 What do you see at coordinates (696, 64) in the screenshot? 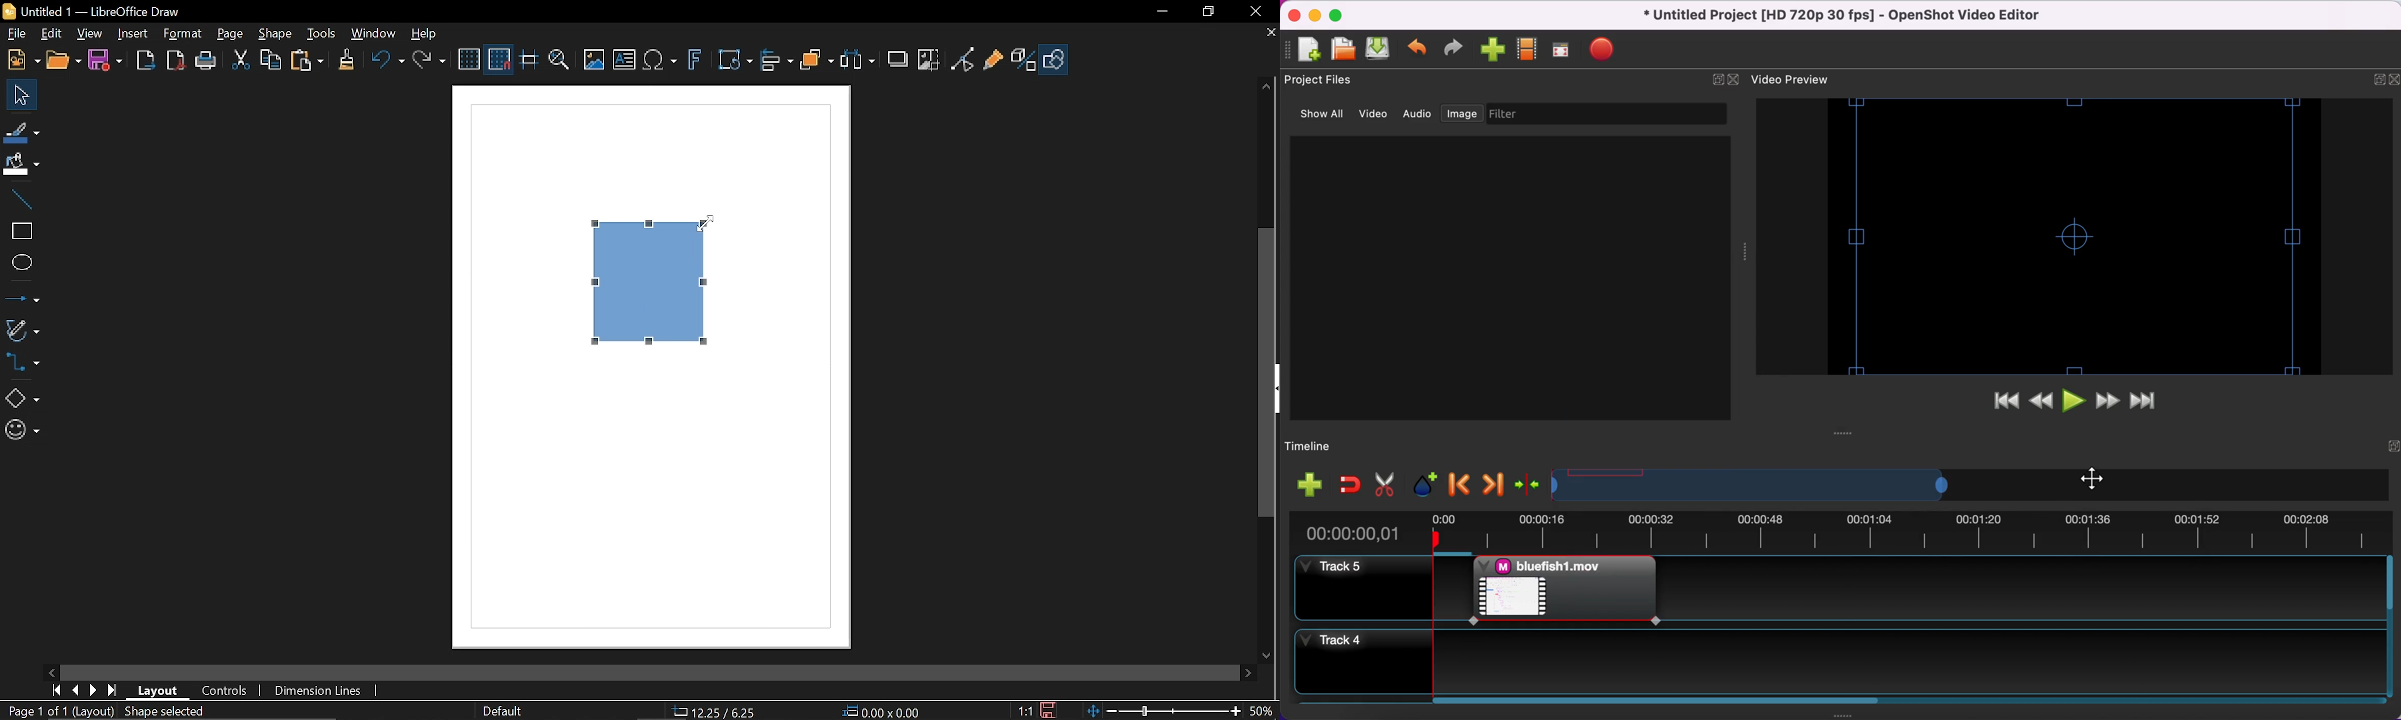
I see `Insert fontwork text` at bounding box center [696, 64].